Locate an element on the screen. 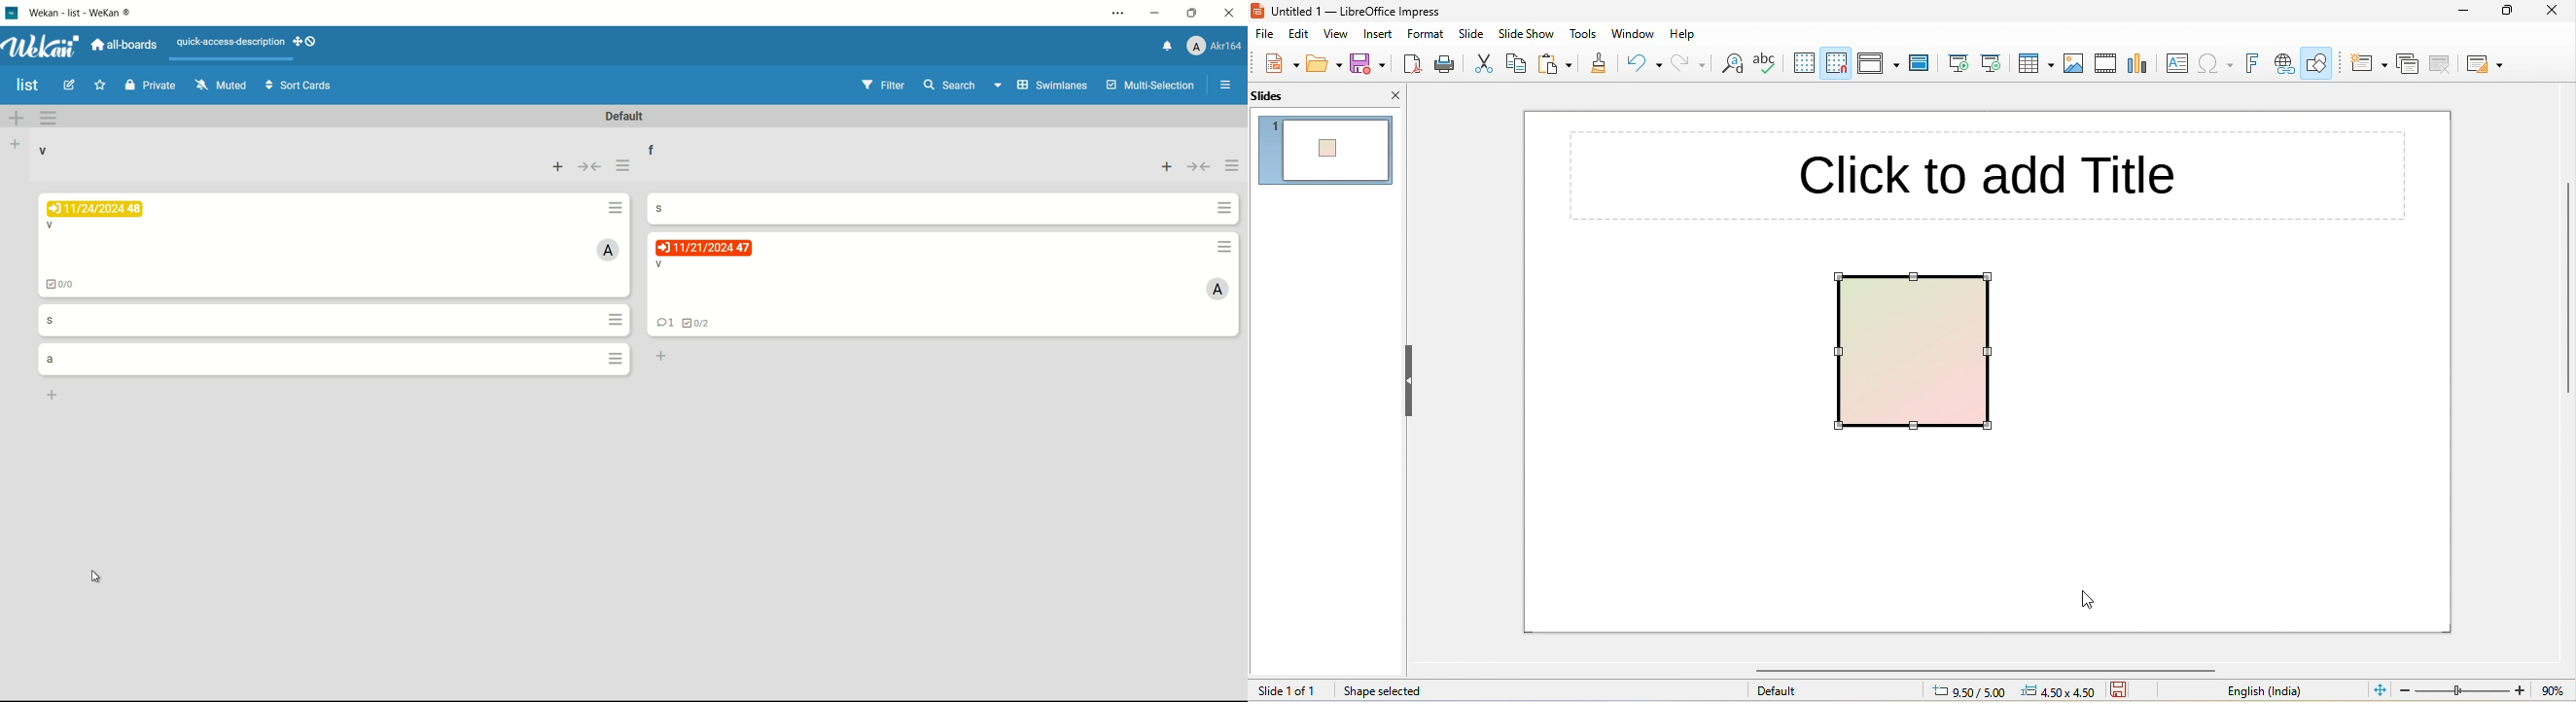 This screenshot has height=728, width=2576. file is located at coordinates (1262, 35).